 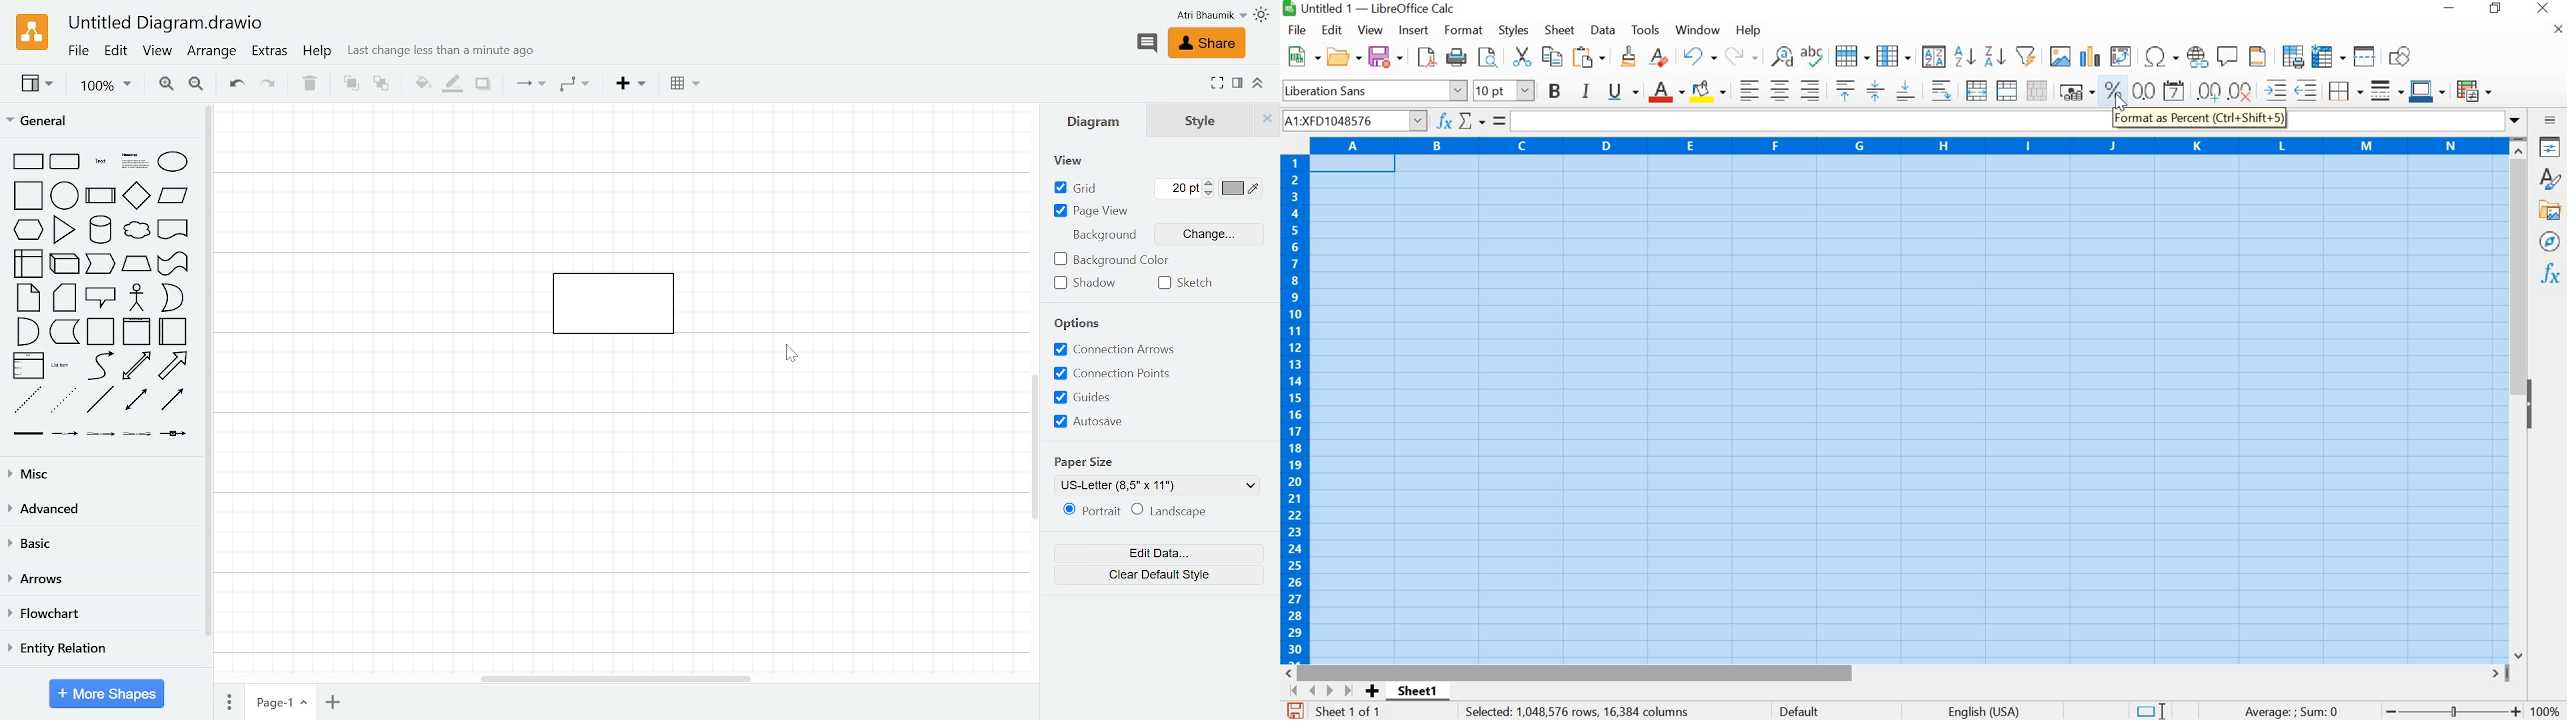 What do you see at coordinates (2260, 56) in the screenshot?
I see `Headers and Footers` at bounding box center [2260, 56].